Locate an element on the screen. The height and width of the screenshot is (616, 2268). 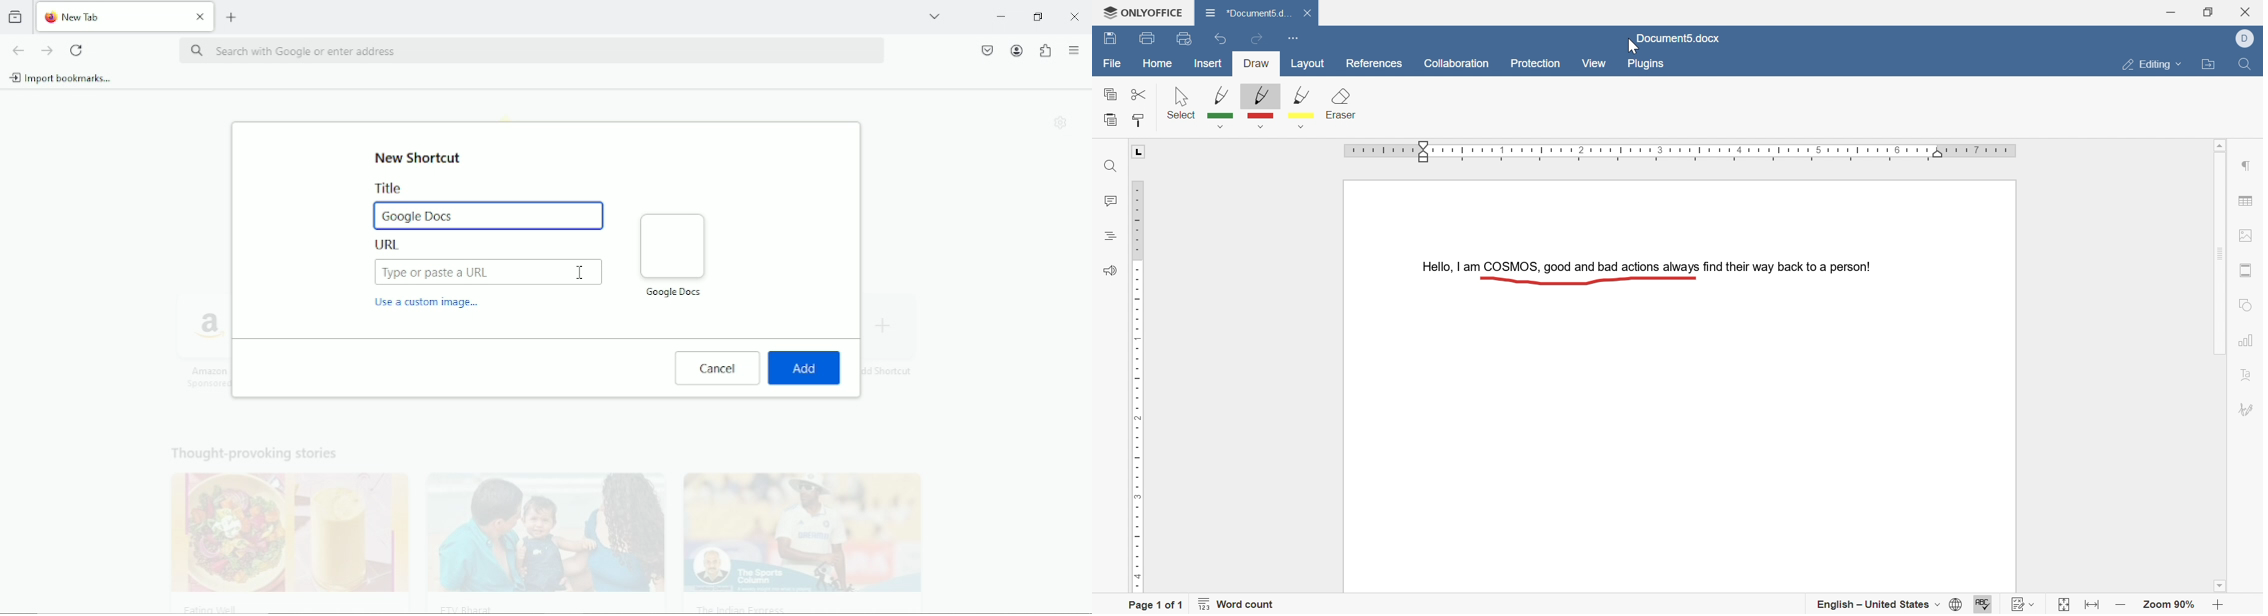
references is located at coordinates (1373, 63).